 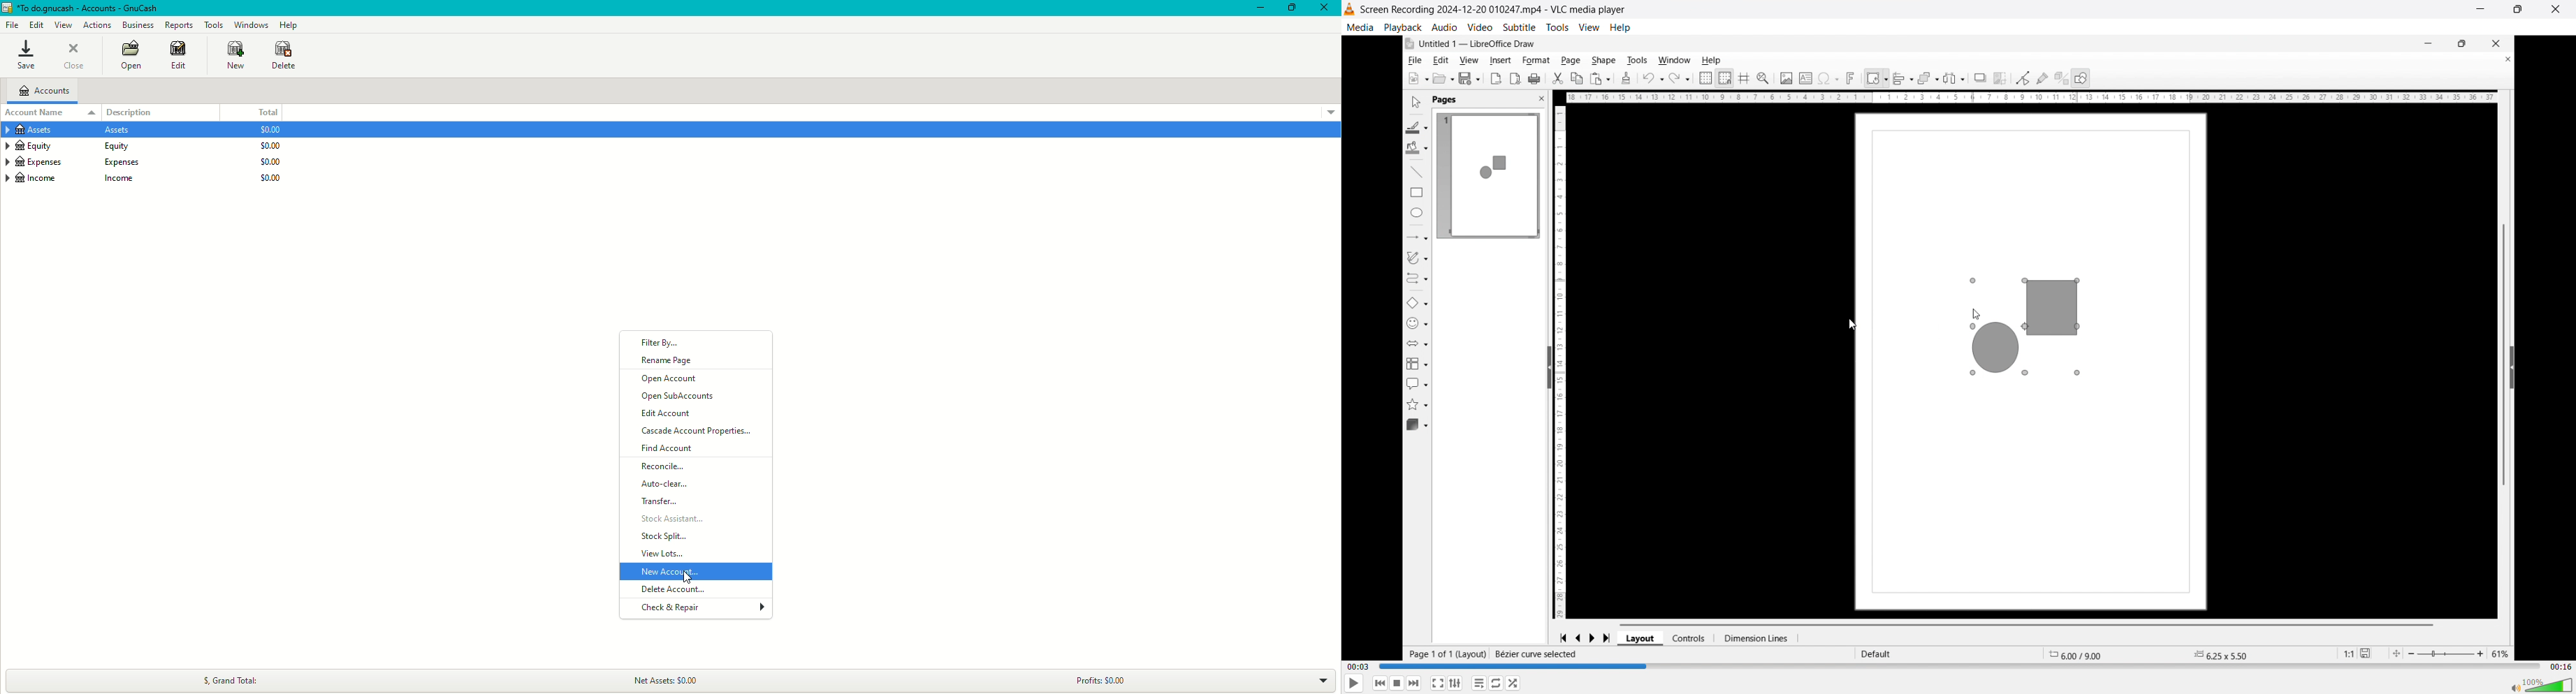 I want to click on Net Assets, so click(x=676, y=679).